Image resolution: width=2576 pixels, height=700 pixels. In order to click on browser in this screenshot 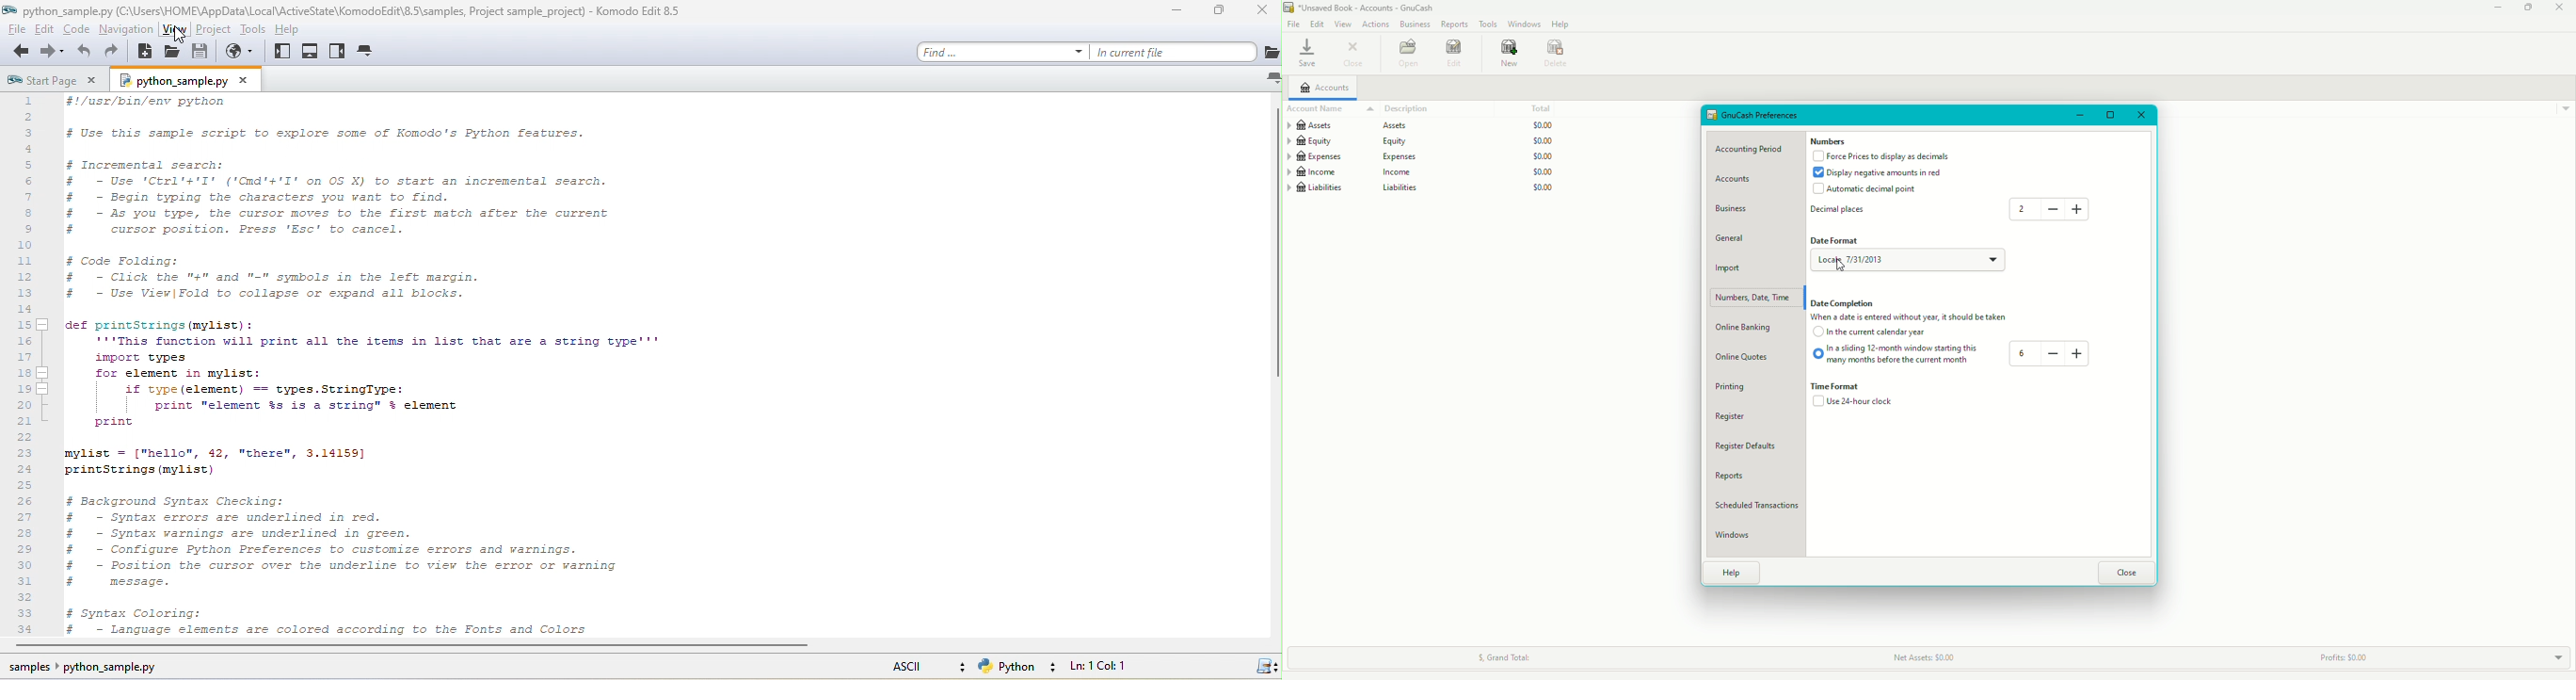, I will do `click(241, 56)`.